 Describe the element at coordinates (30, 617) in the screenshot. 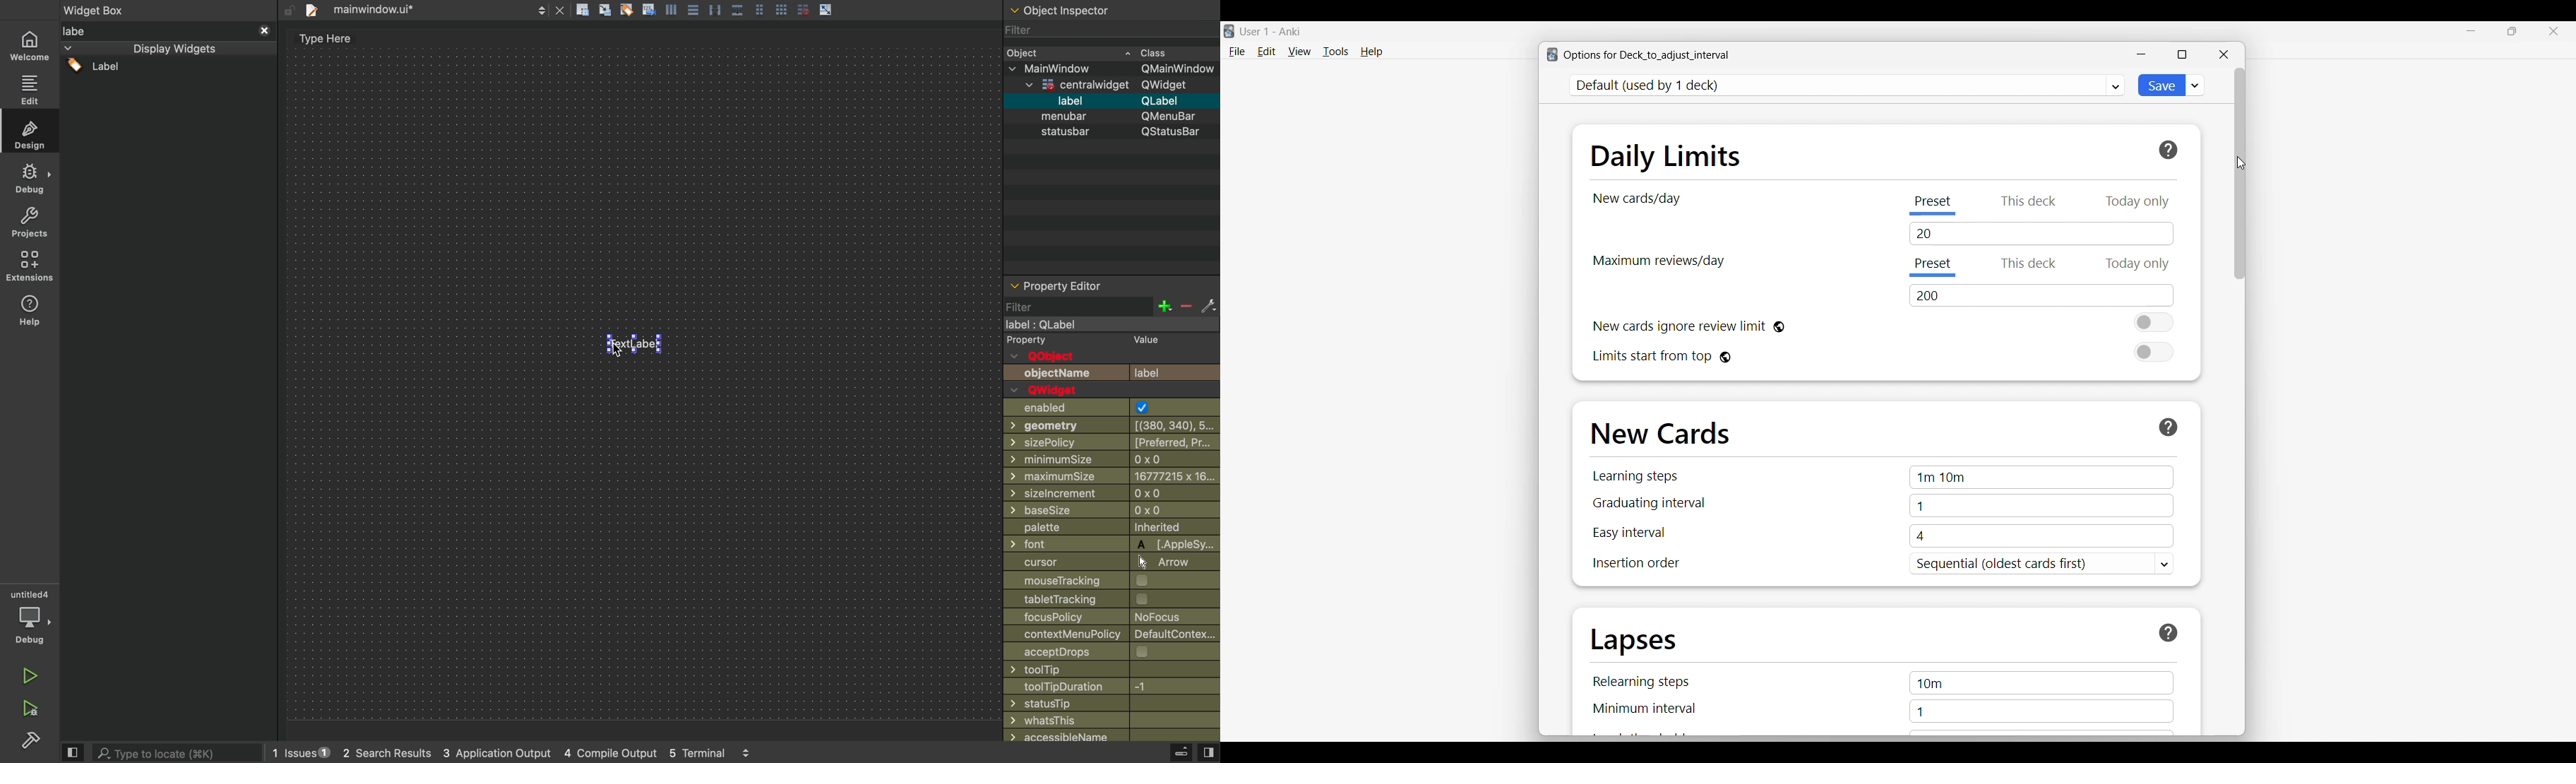

I see `debug` at that location.